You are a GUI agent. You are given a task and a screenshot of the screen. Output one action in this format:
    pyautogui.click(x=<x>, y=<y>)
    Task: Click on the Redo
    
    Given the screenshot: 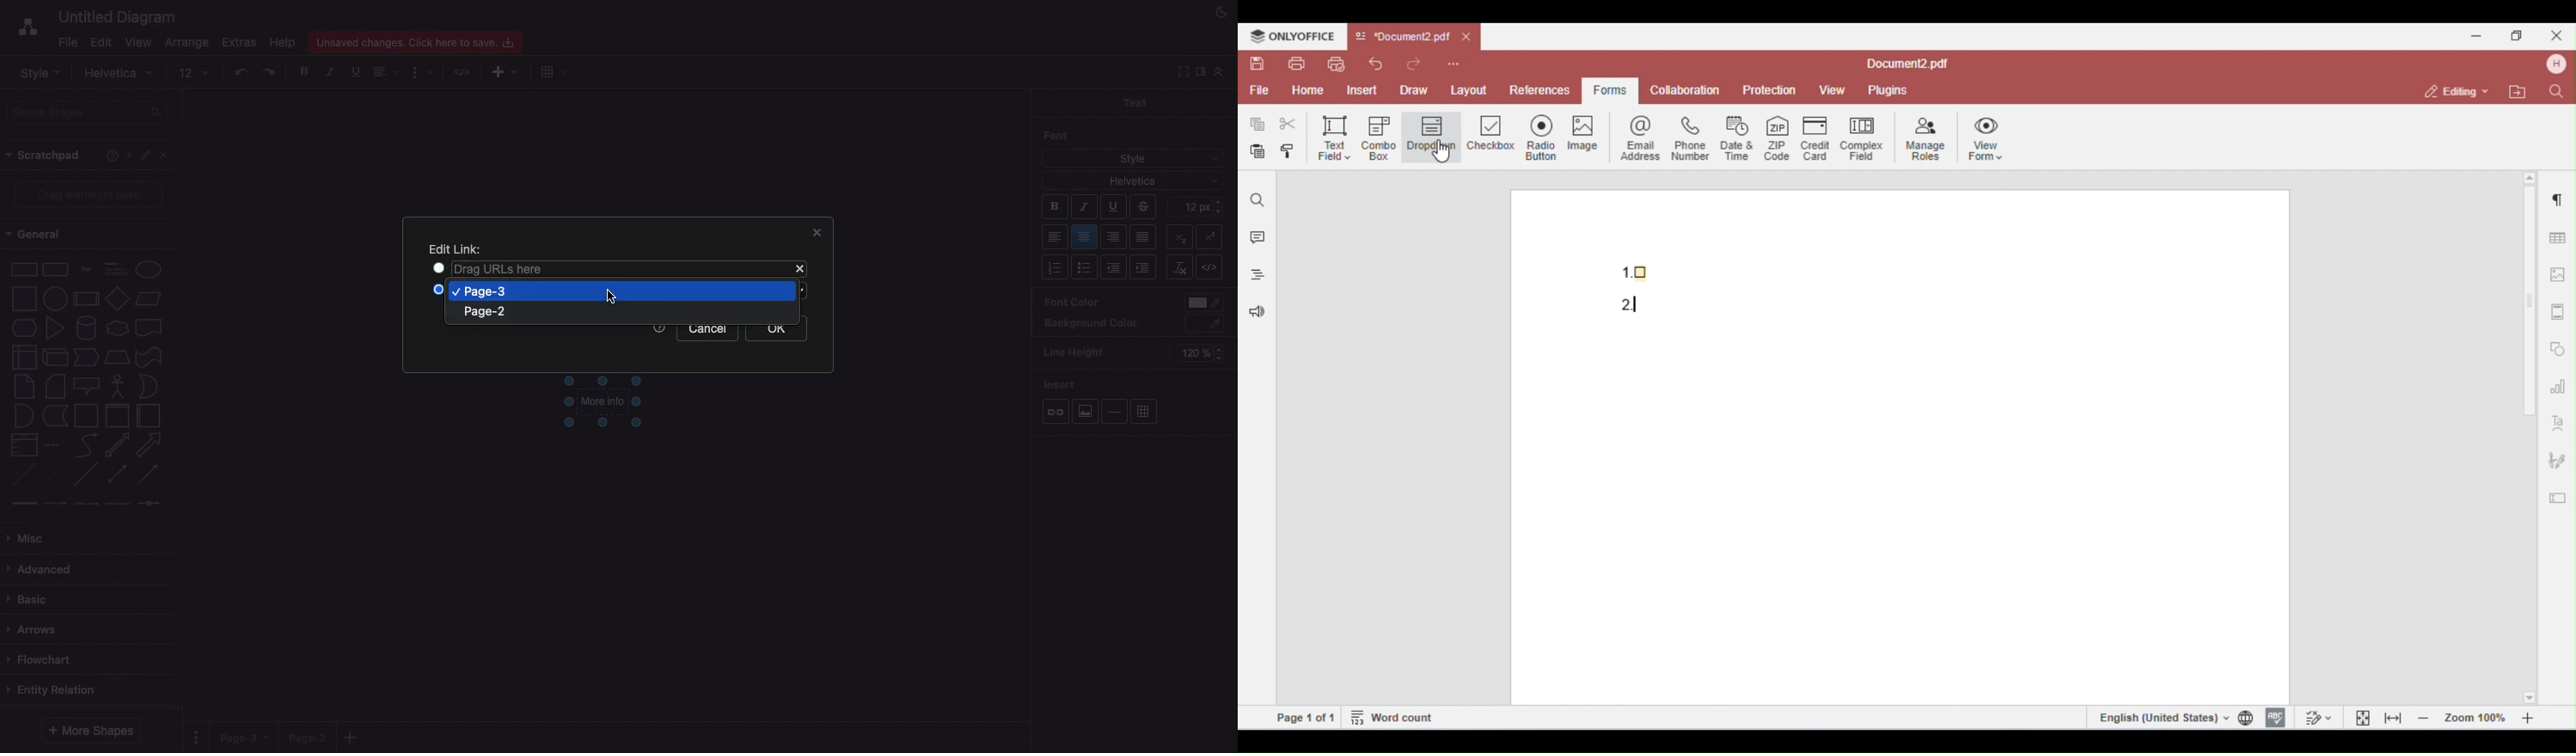 What is the action you would take?
    pyautogui.click(x=270, y=72)
    